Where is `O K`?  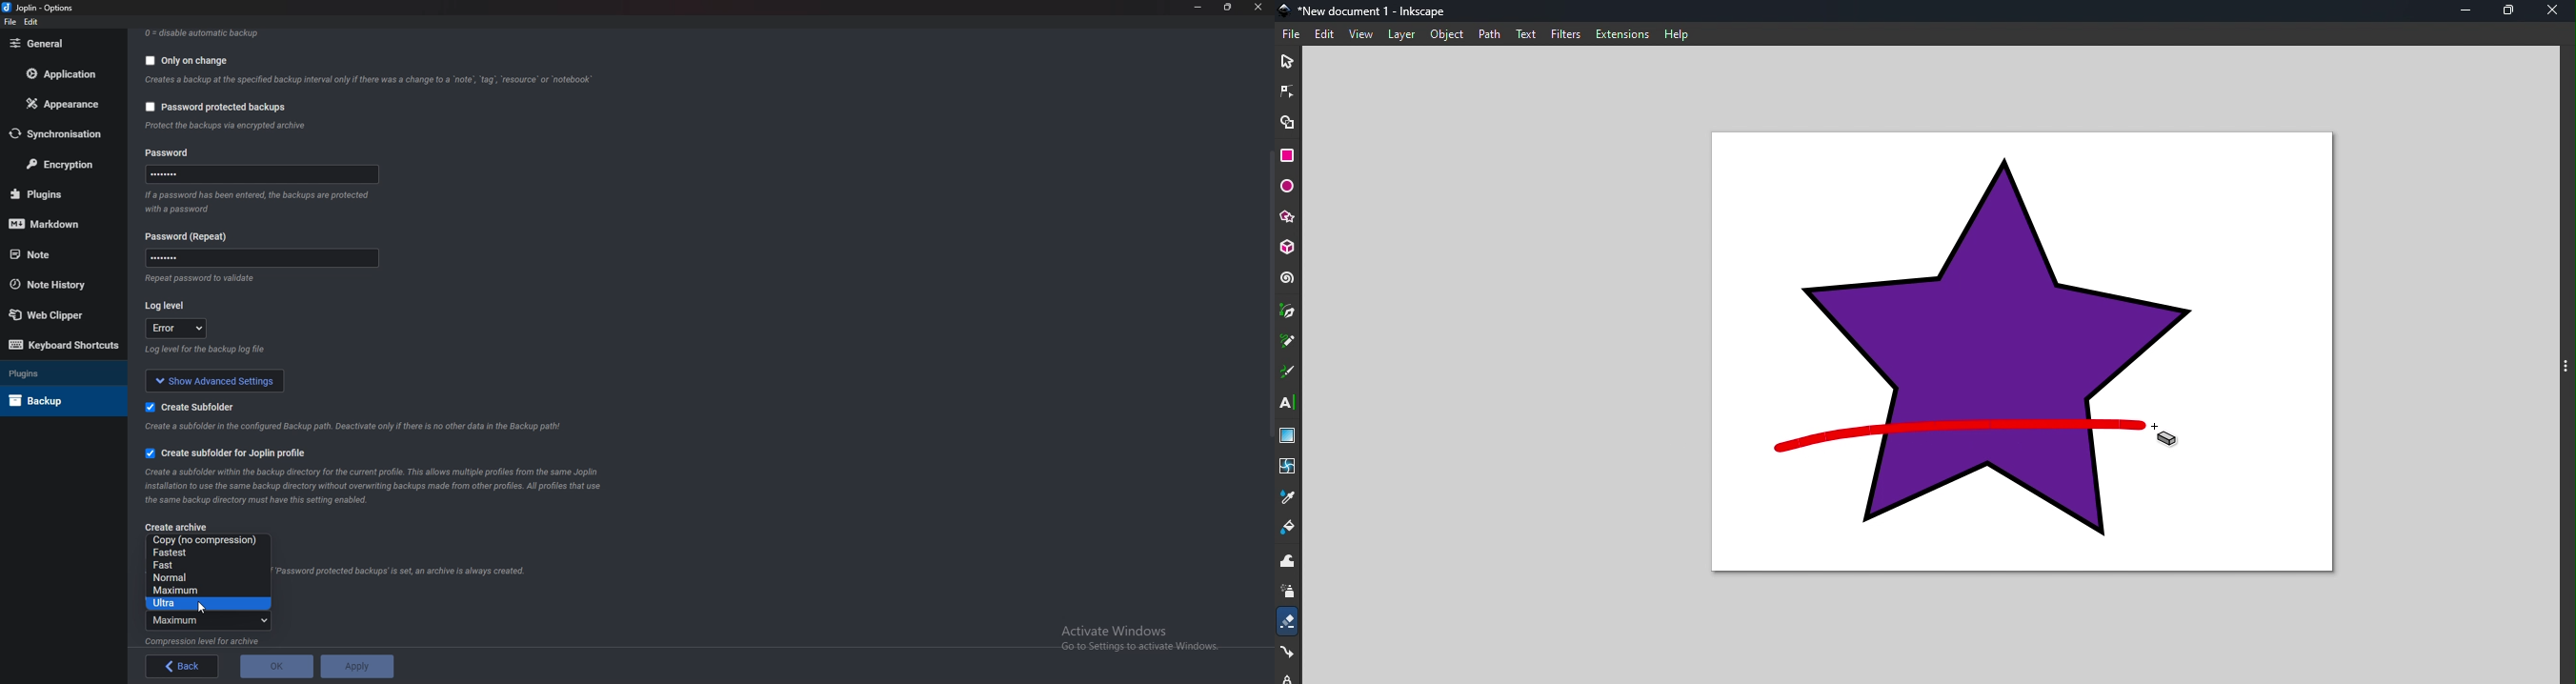 O K is located at coordinates (278, 665).